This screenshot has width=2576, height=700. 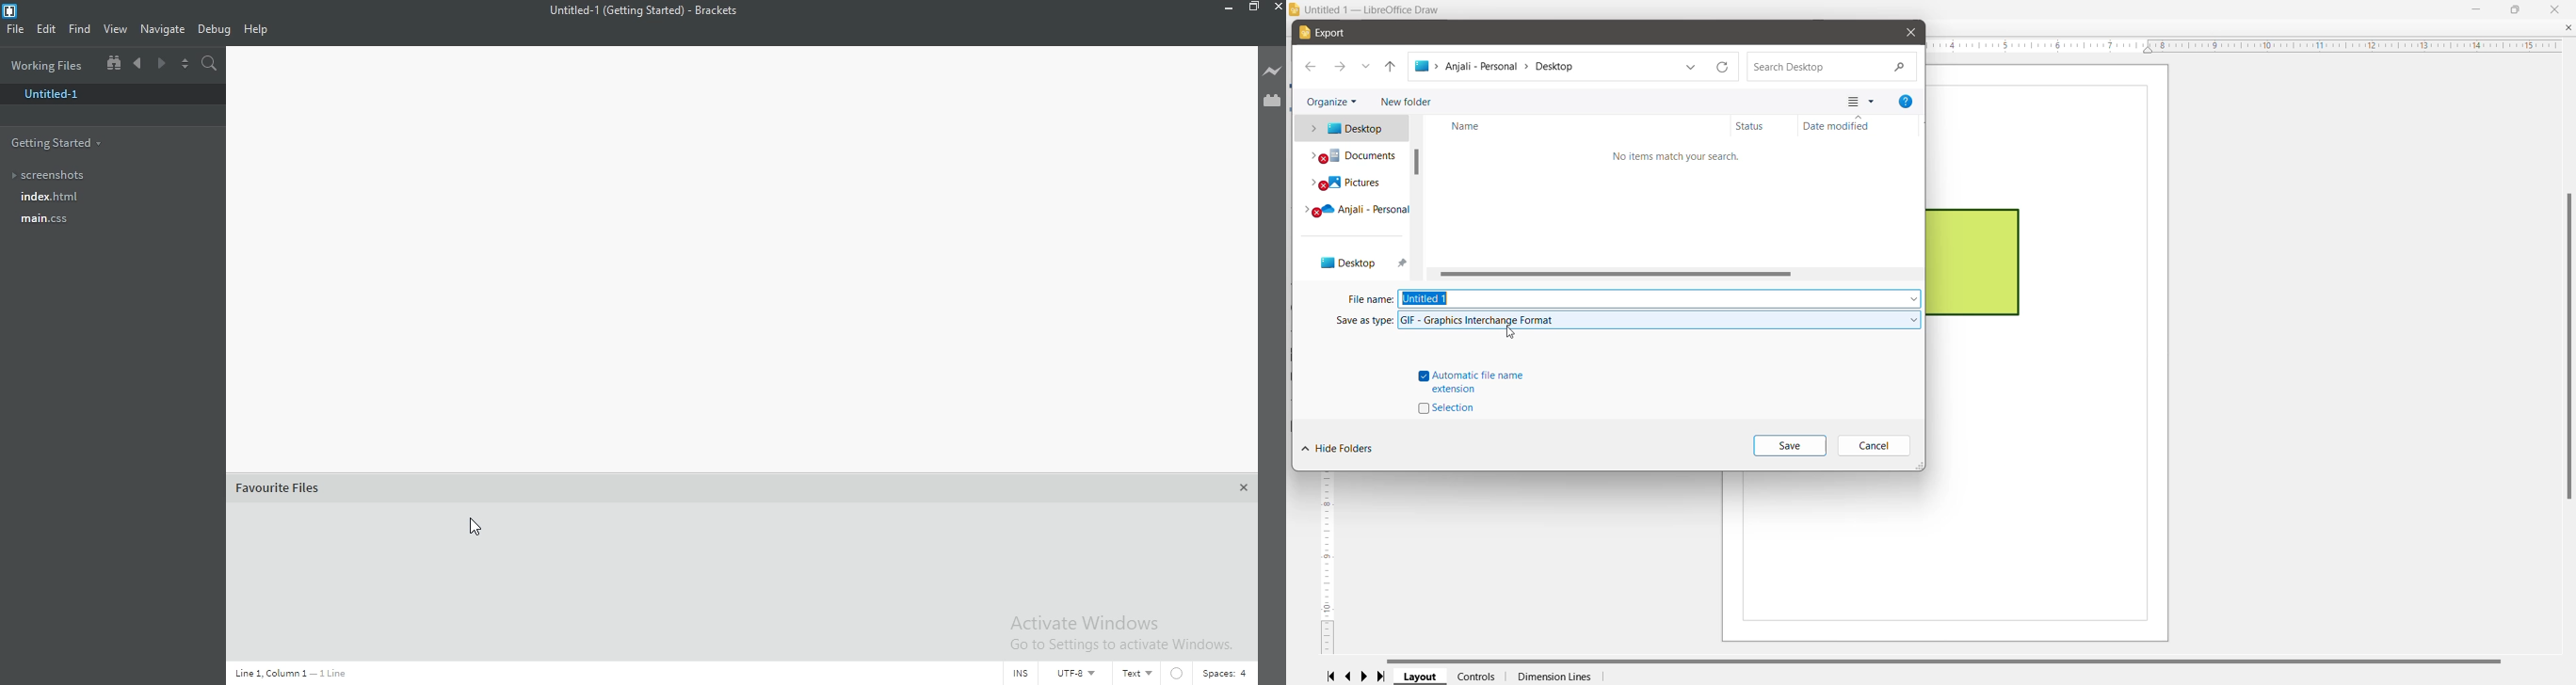 I want to click on Extension Manager, so click(x=1270, y=102).